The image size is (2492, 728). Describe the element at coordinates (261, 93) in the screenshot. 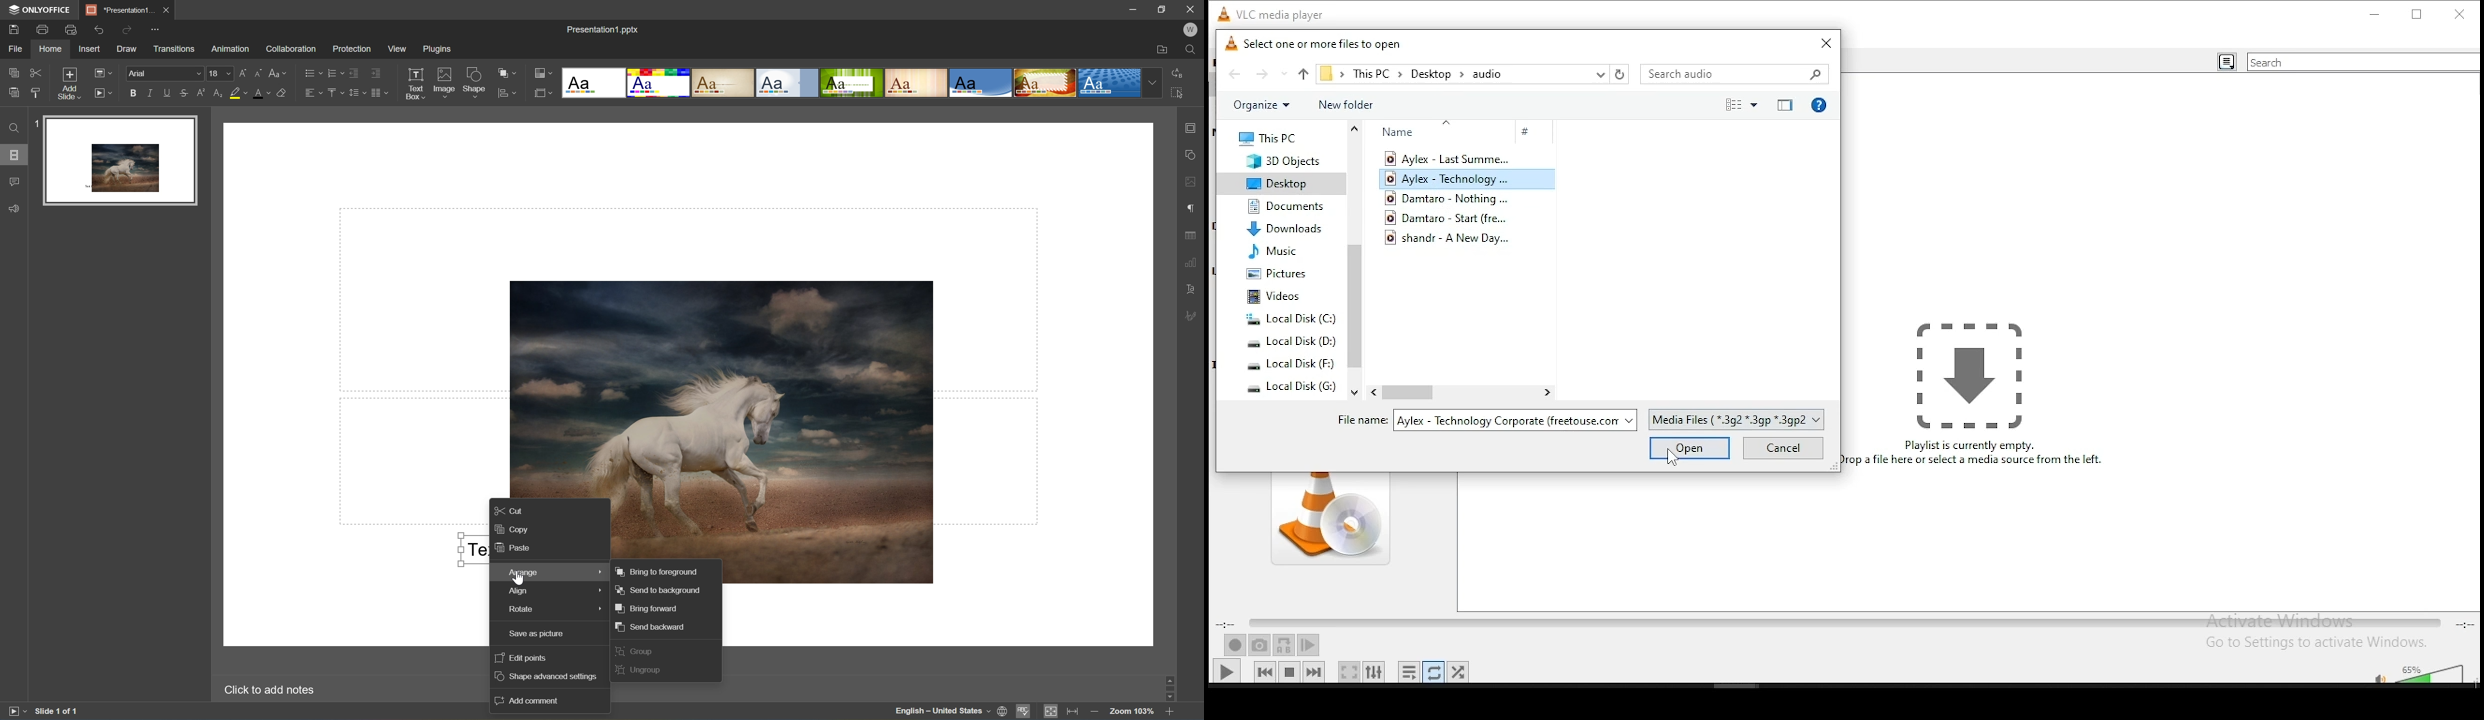

I see `Font color` at that location.